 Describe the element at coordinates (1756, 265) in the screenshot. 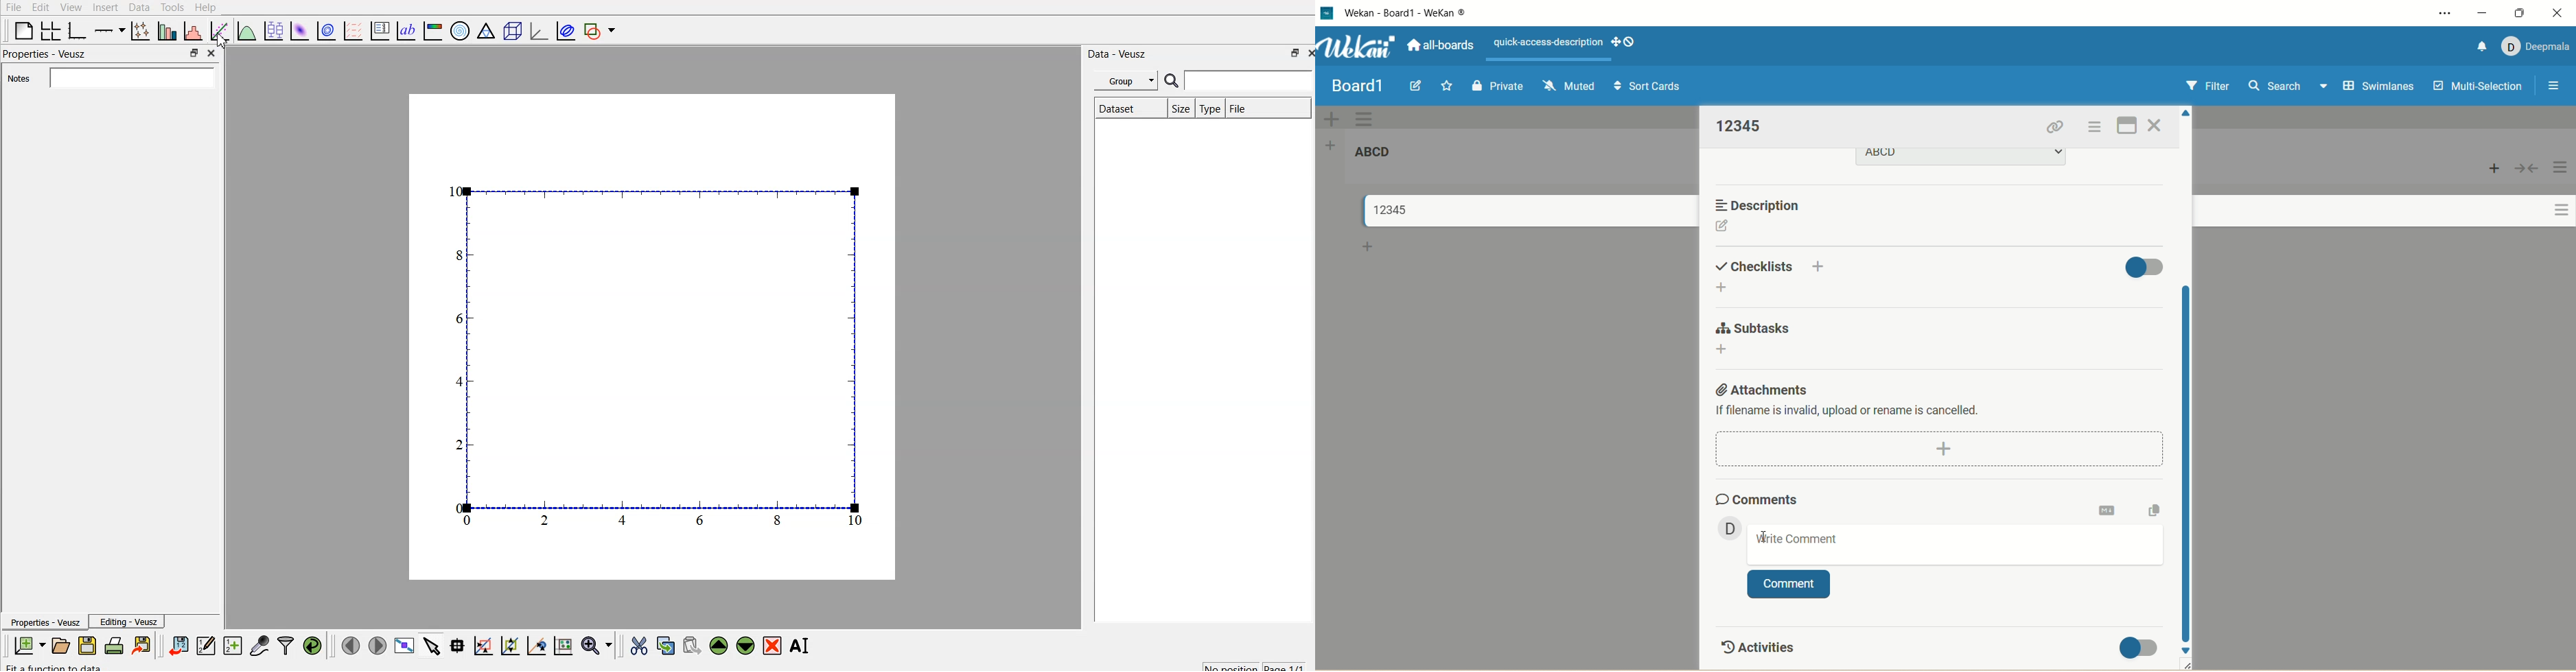

I see `checklist` at that location.